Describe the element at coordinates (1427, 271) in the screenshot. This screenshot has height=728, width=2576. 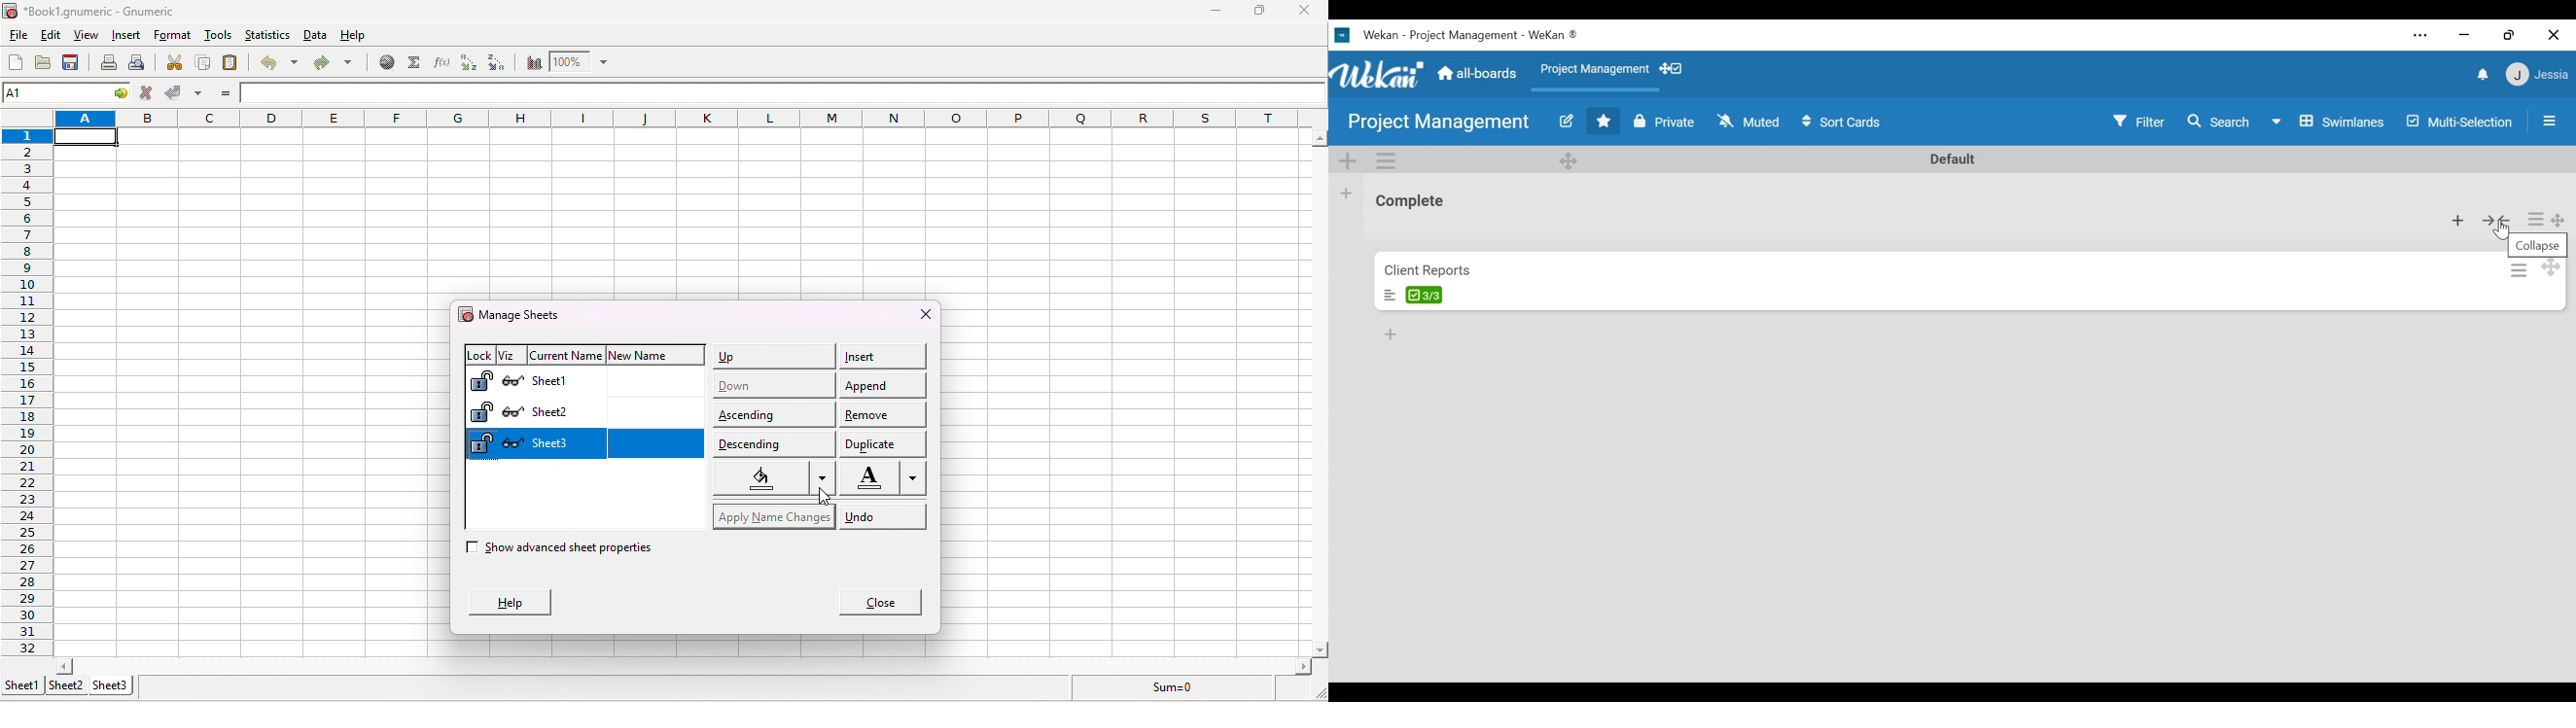
I see `Client Reports` at that location.